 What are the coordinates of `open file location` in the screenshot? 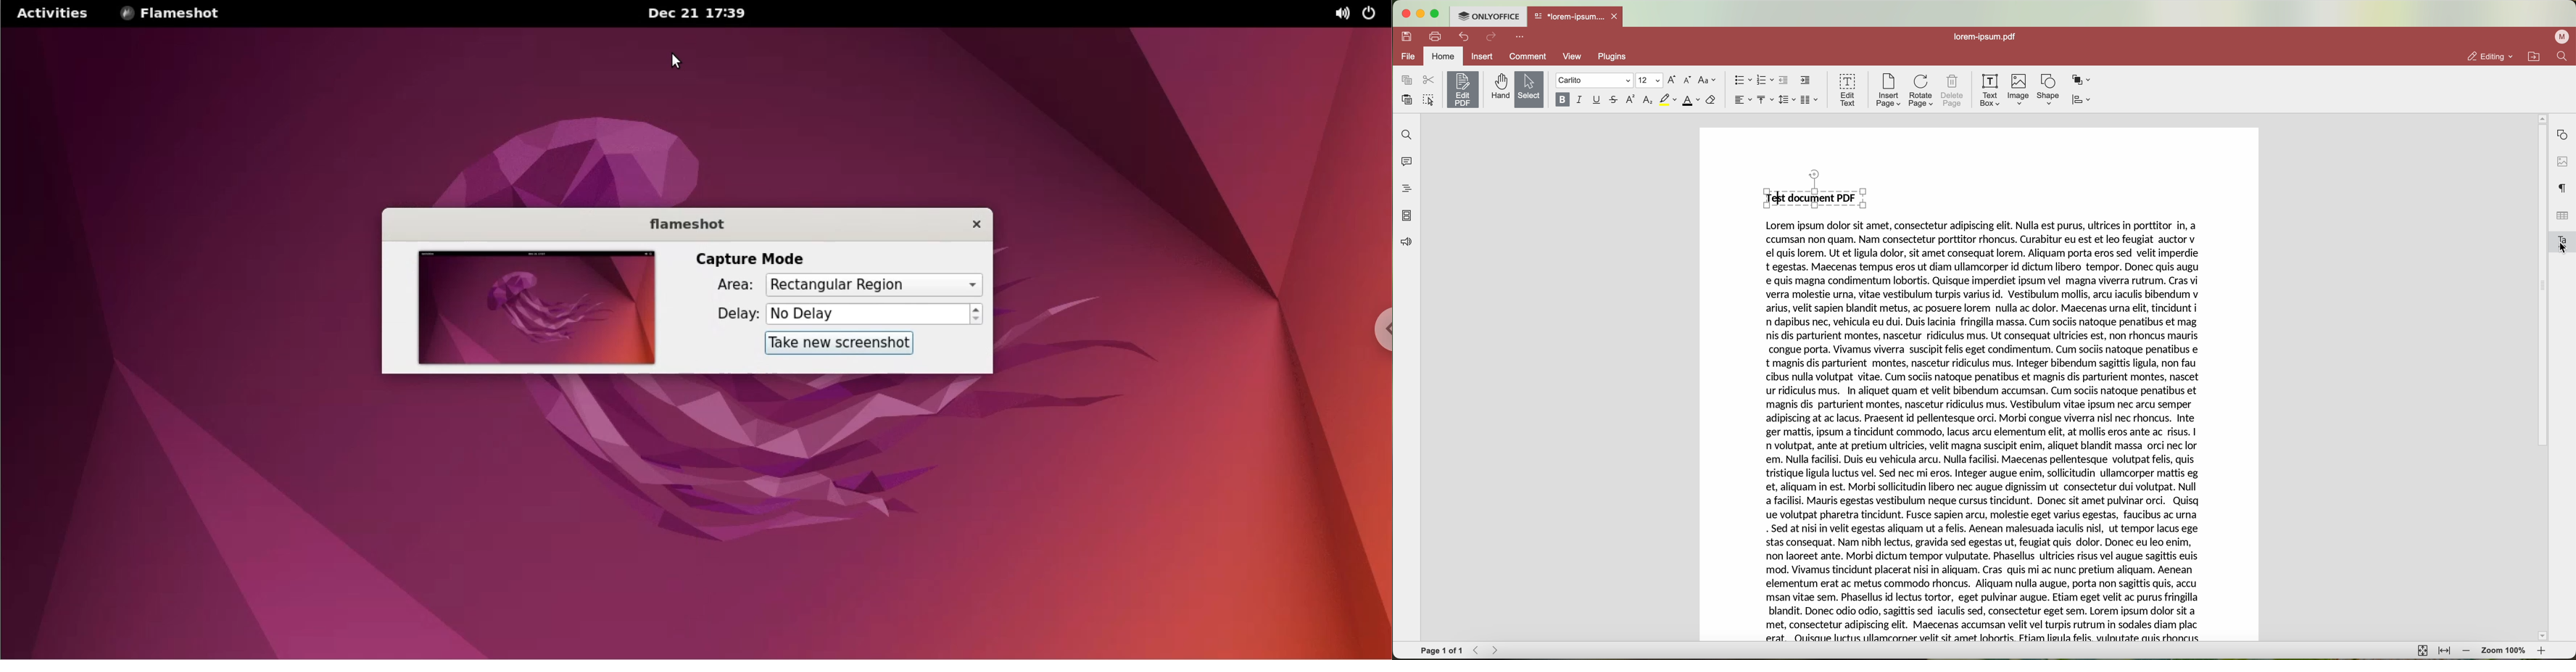 It's located at (2533, 56).